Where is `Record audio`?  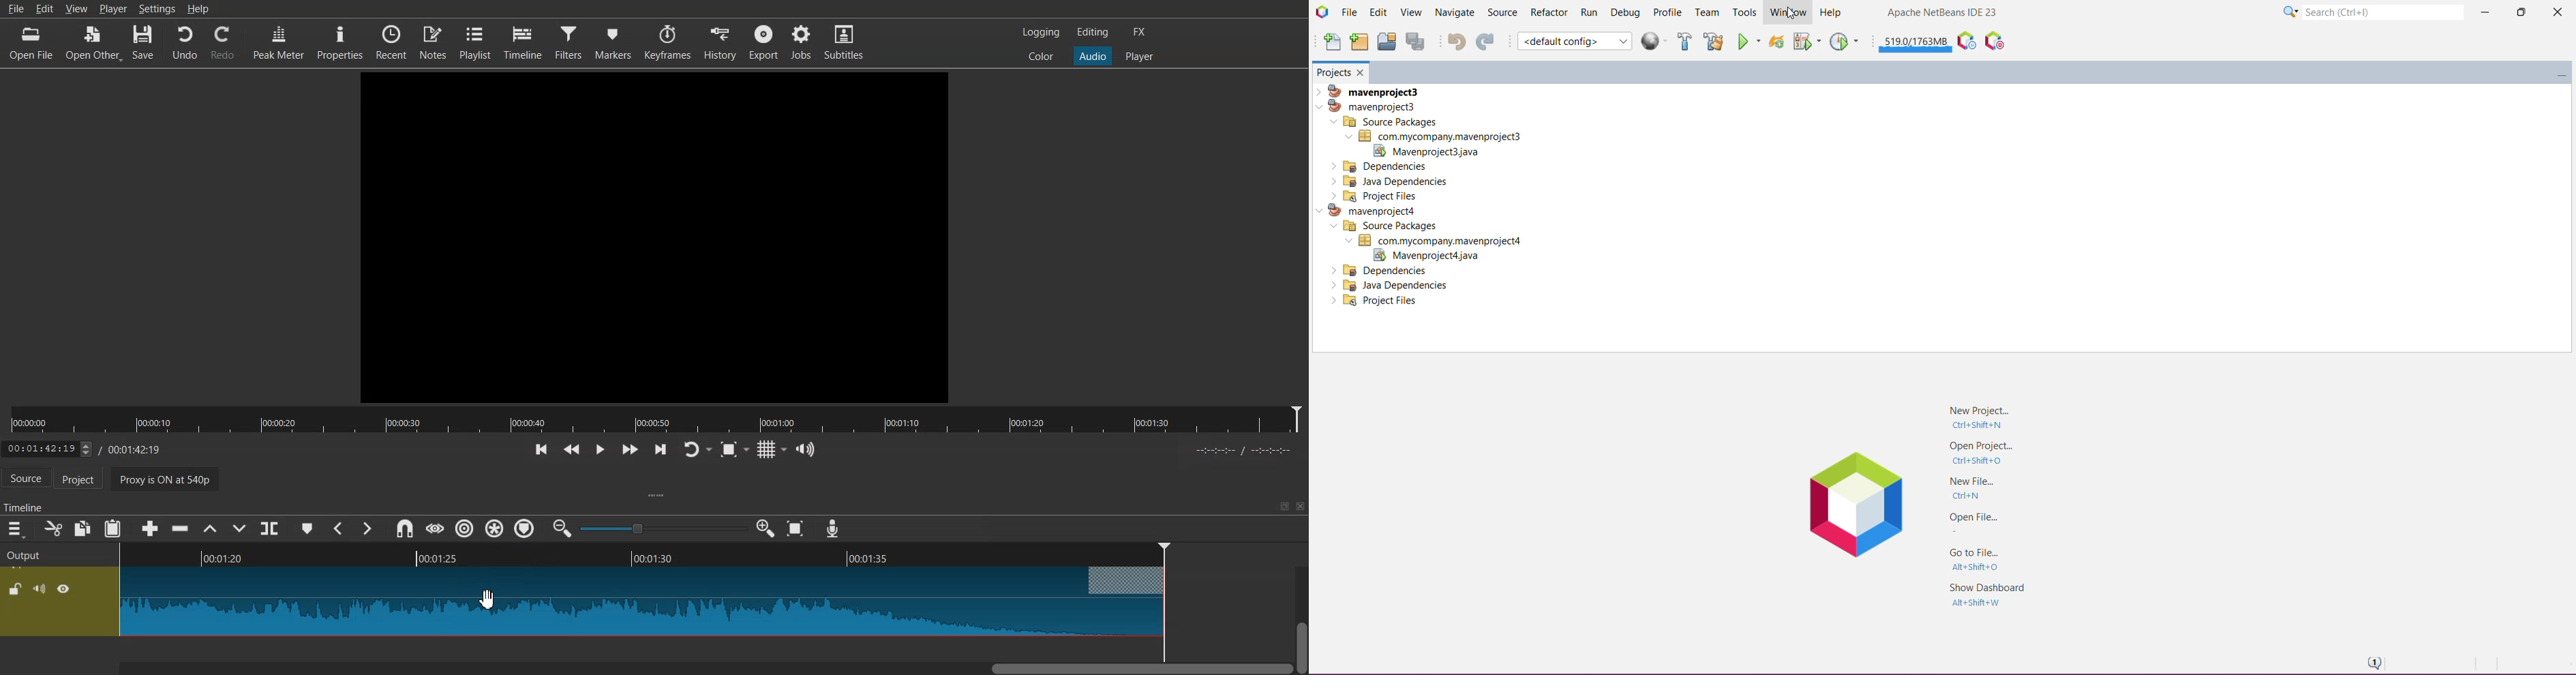
Record audio is located at coordinates (832, 528).